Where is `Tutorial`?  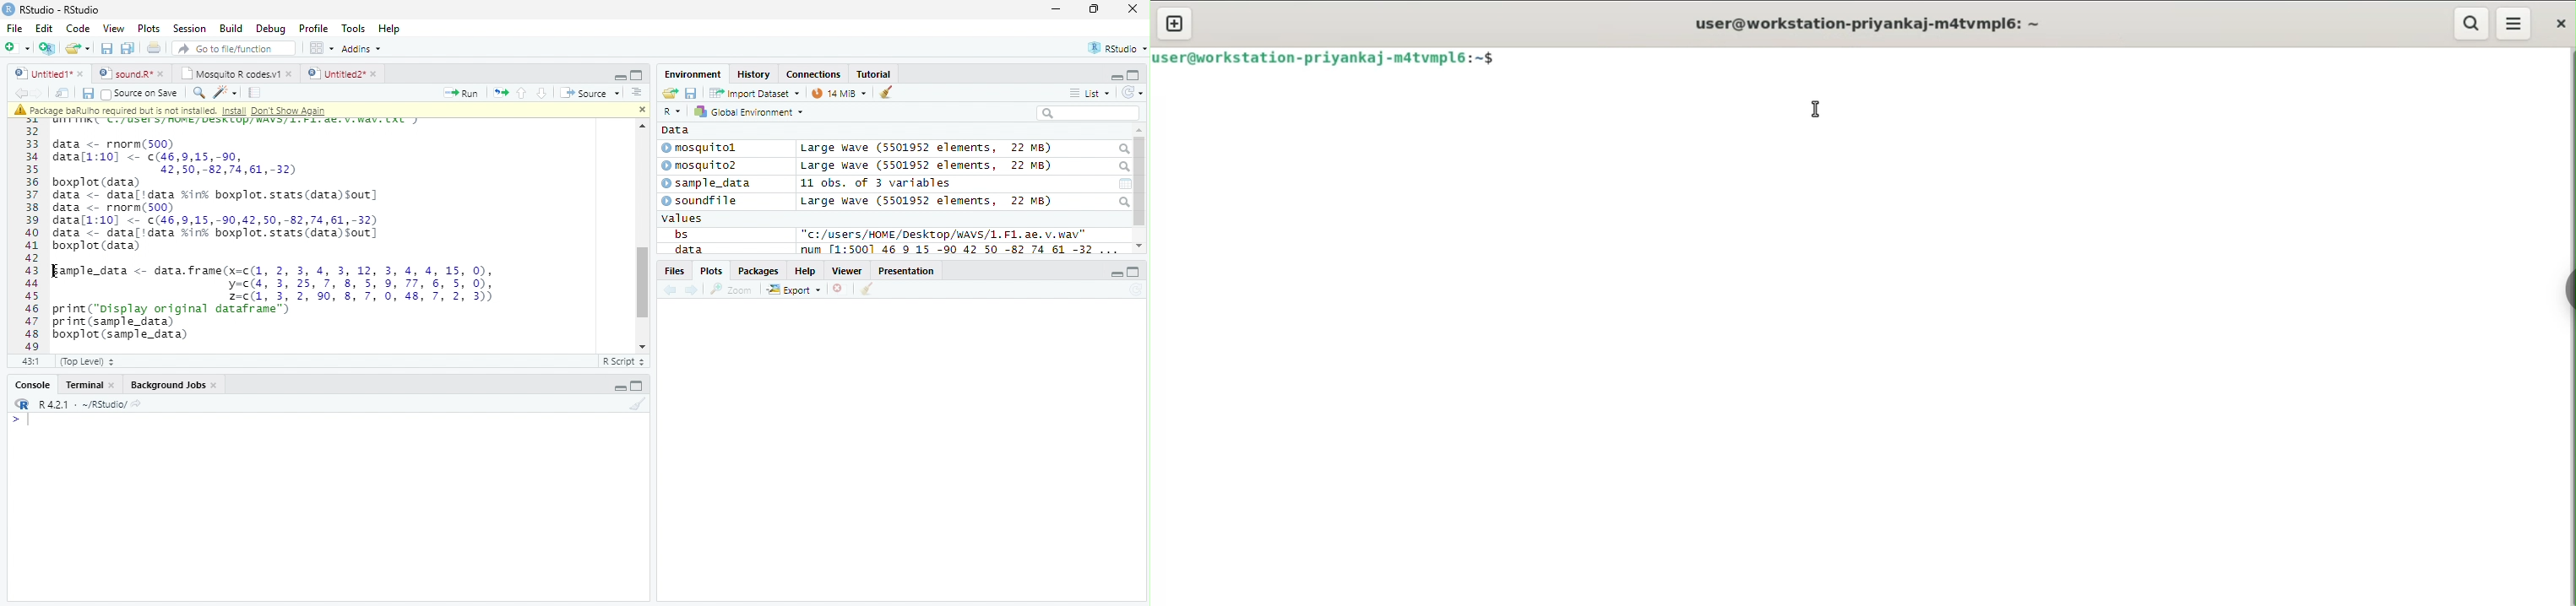
Tutorial is located at coordinates (874, 75).